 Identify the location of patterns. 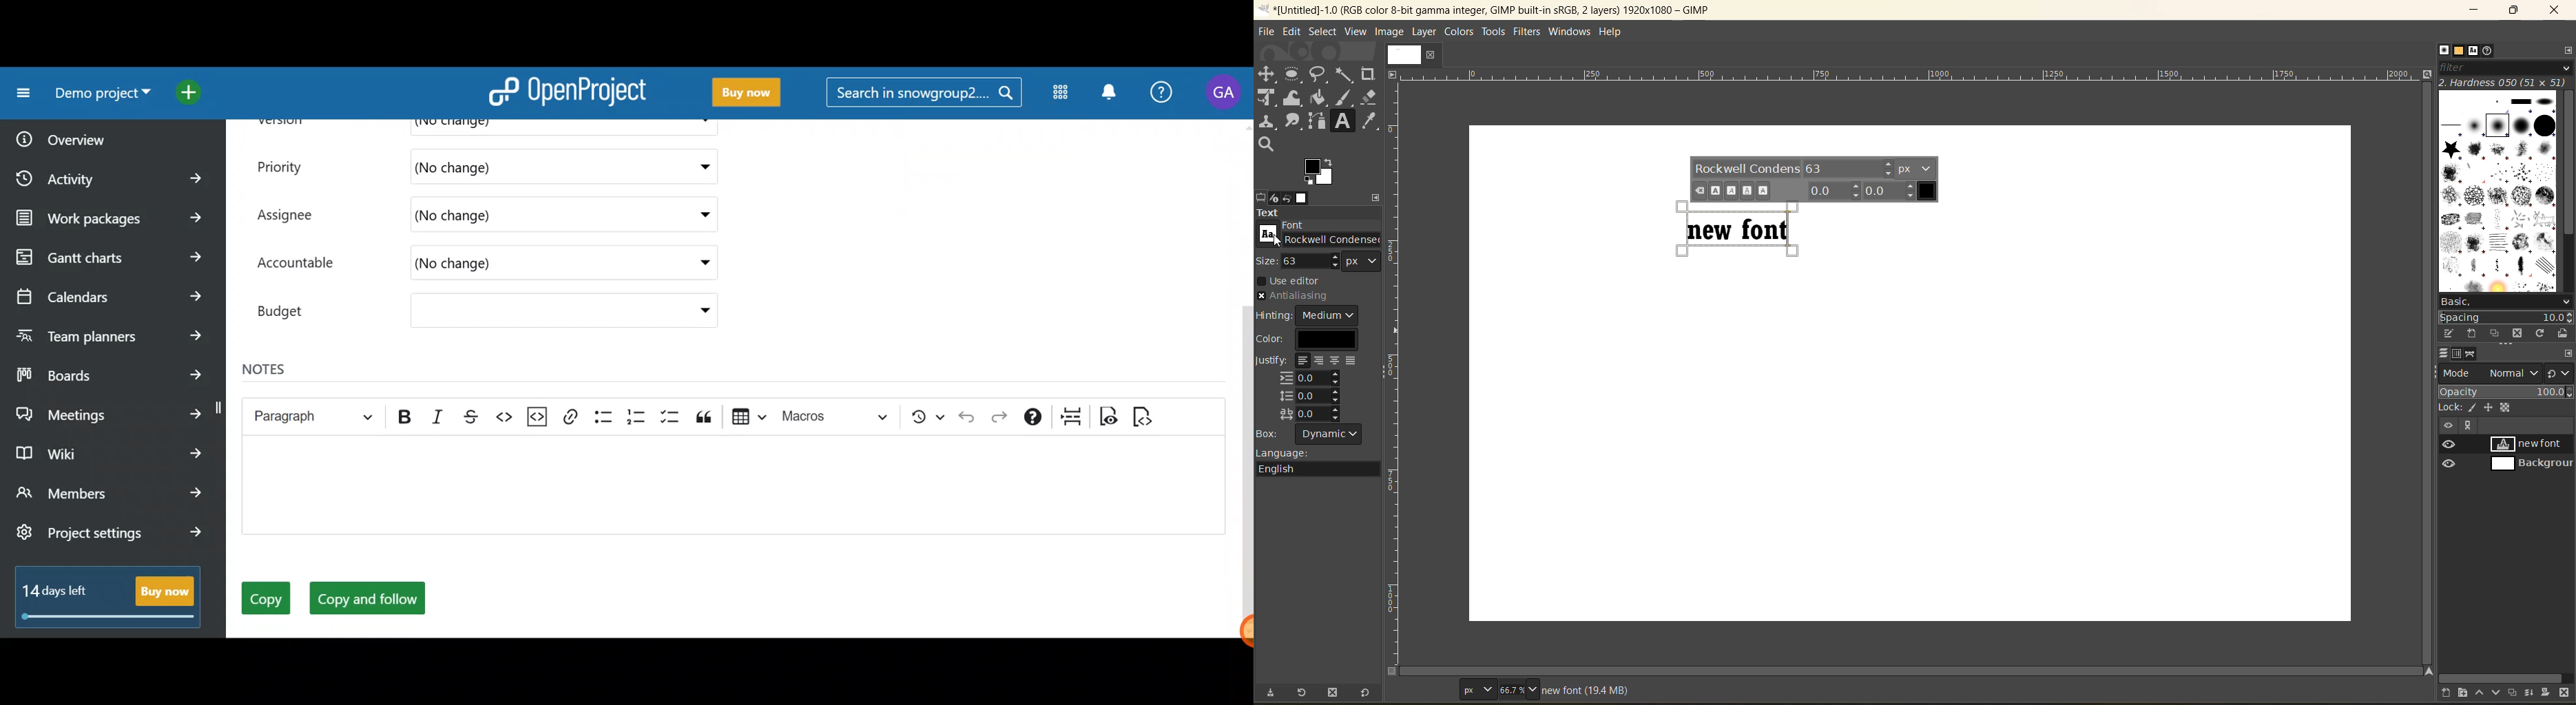
(2462, 51).